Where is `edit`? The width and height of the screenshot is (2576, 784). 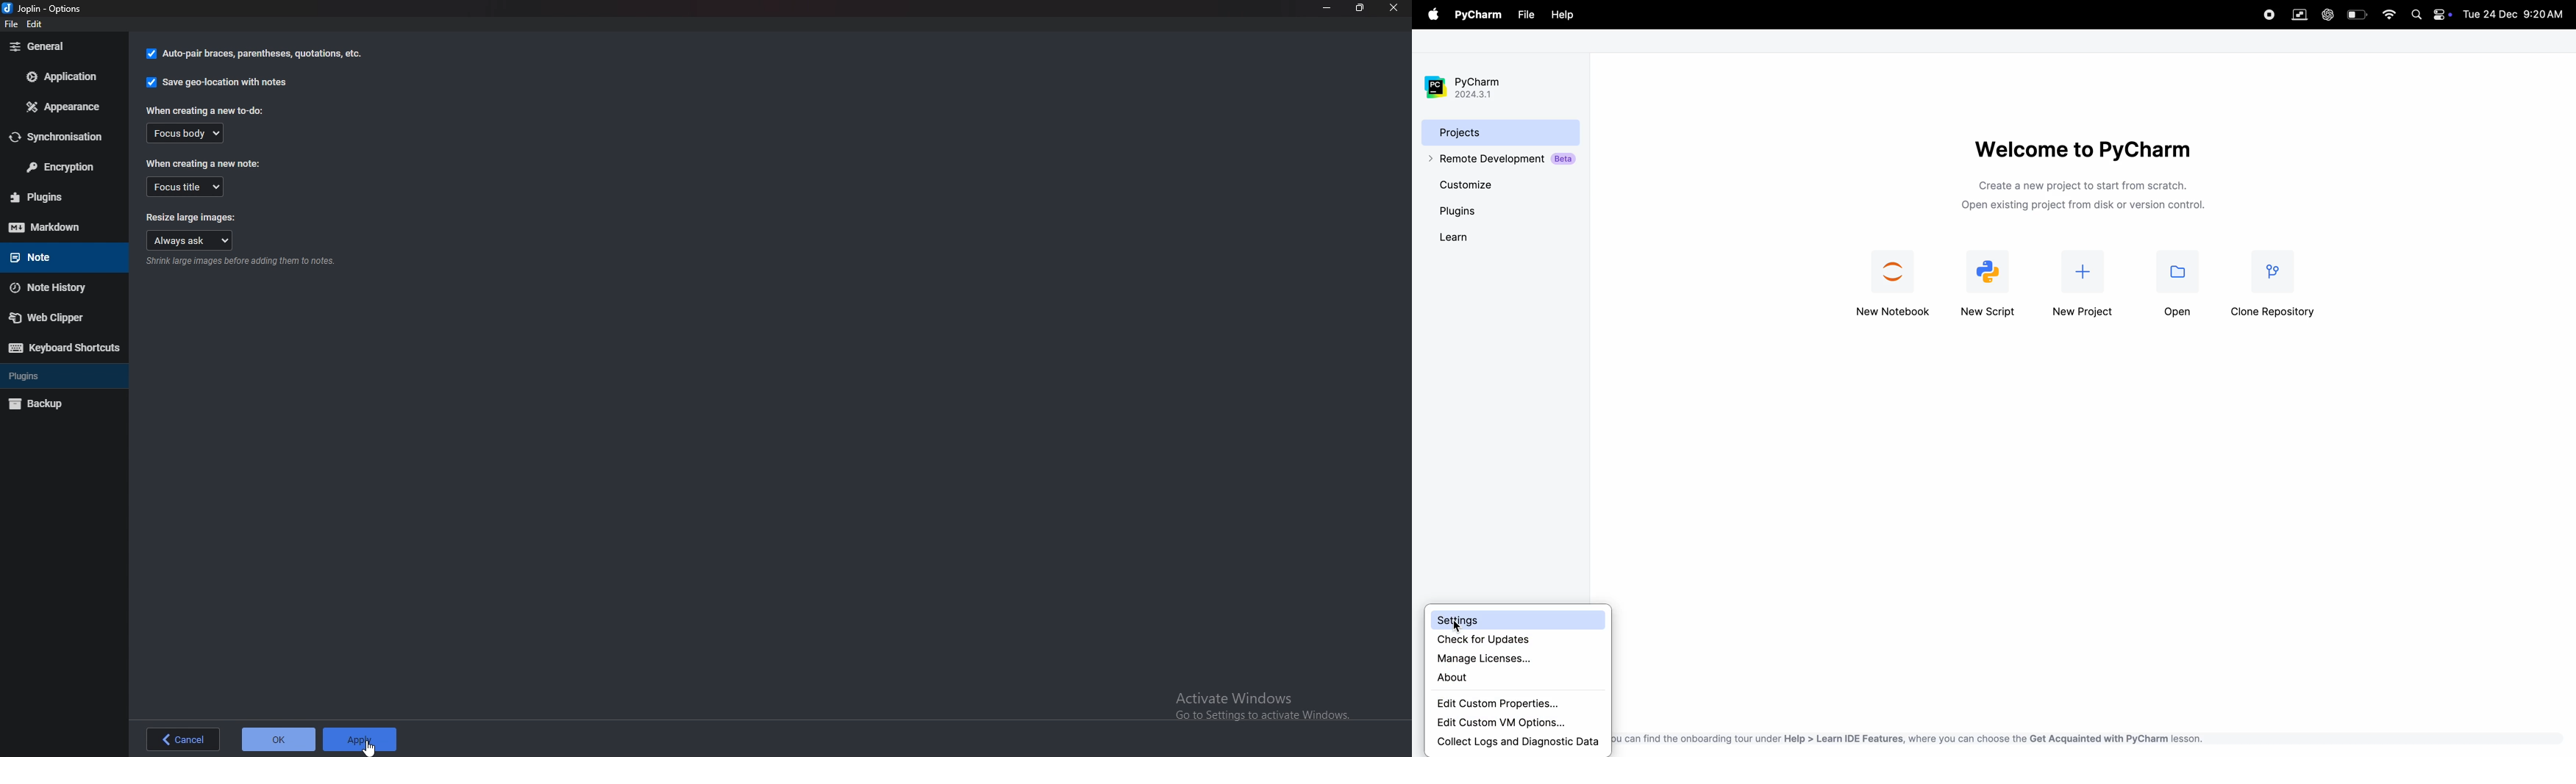 edit is located at coordinates (38, 26).